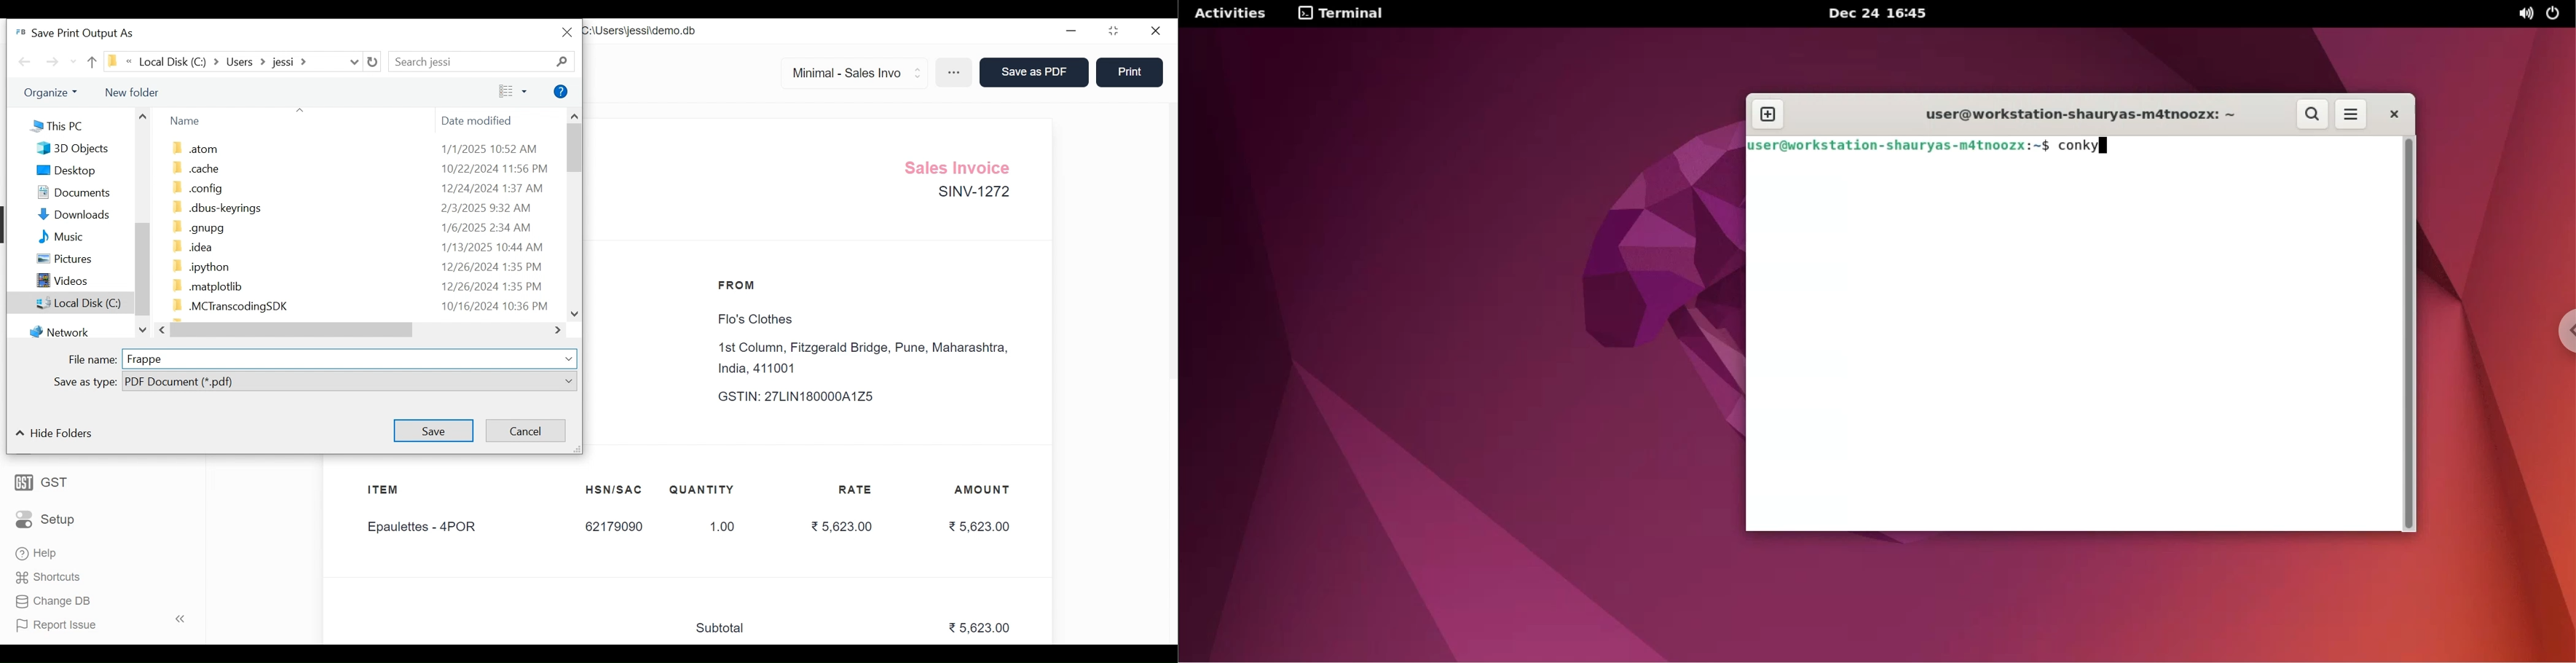 The width and height of the screenshot is (2576, 672). I want to click on Print, so click(1129, 71).